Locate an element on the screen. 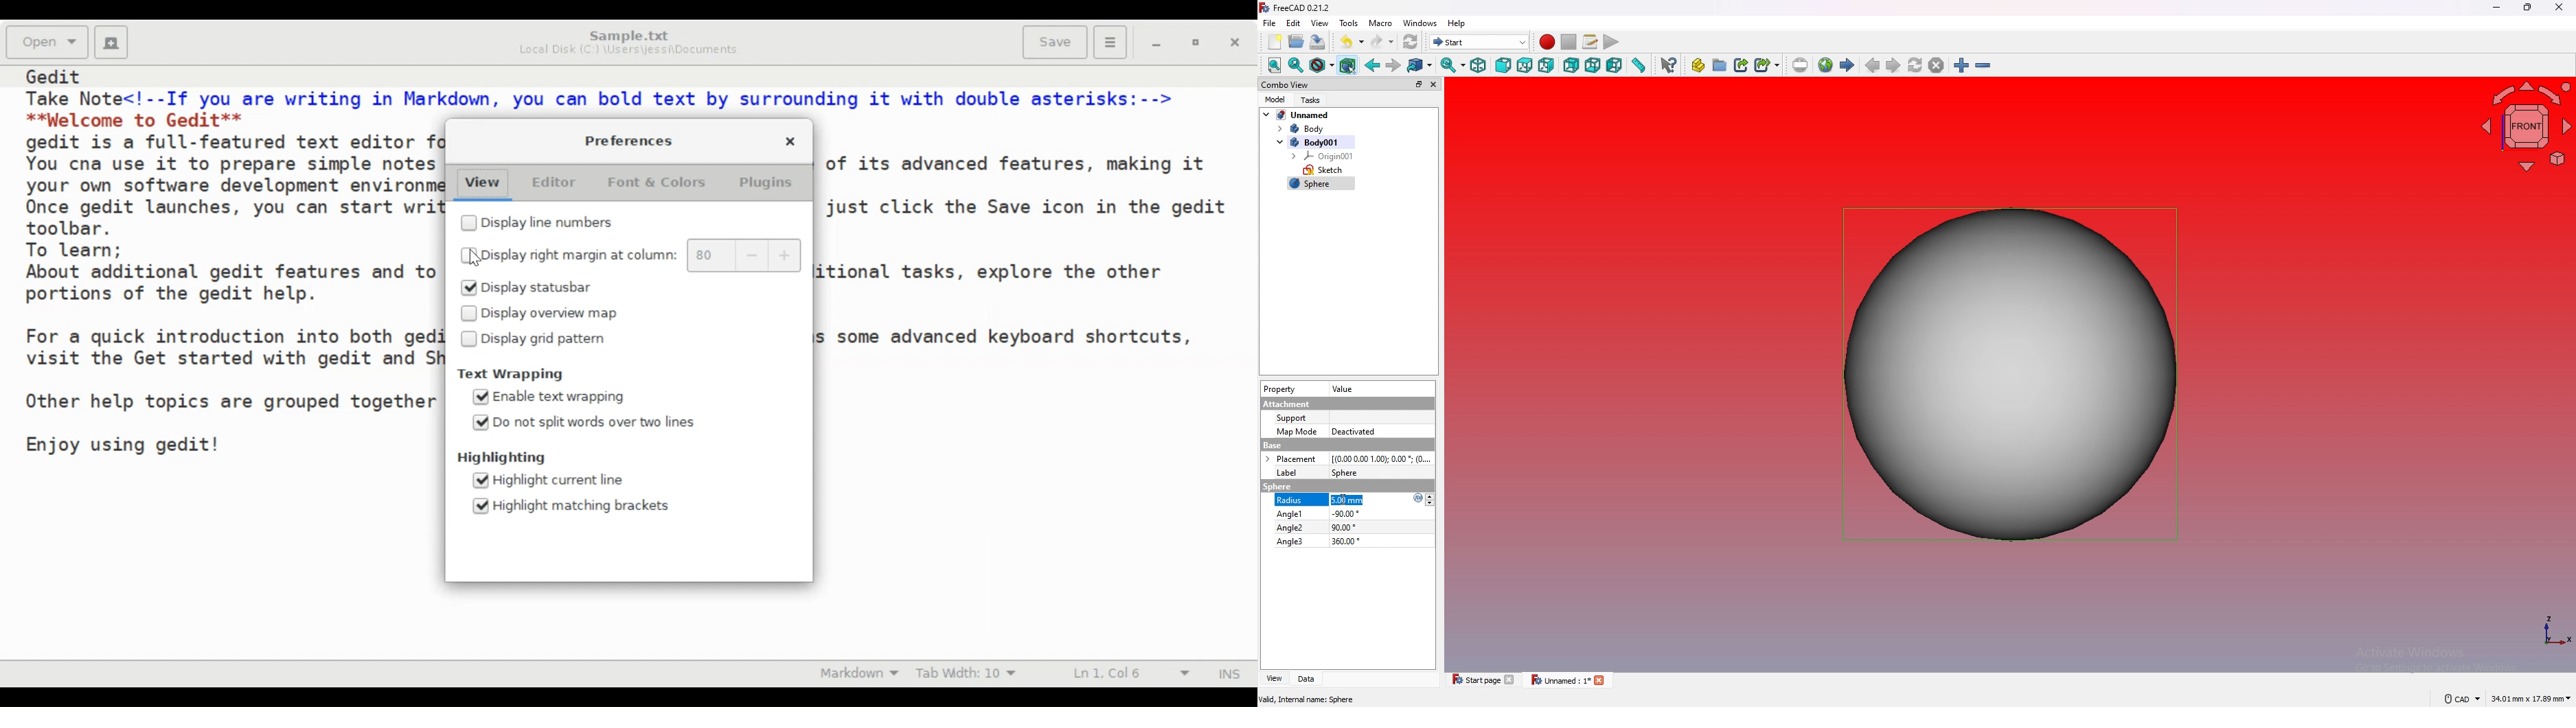 The height and width of the screenshot is (728, 2576). tab 2 is located at coordinates (1569, 680).